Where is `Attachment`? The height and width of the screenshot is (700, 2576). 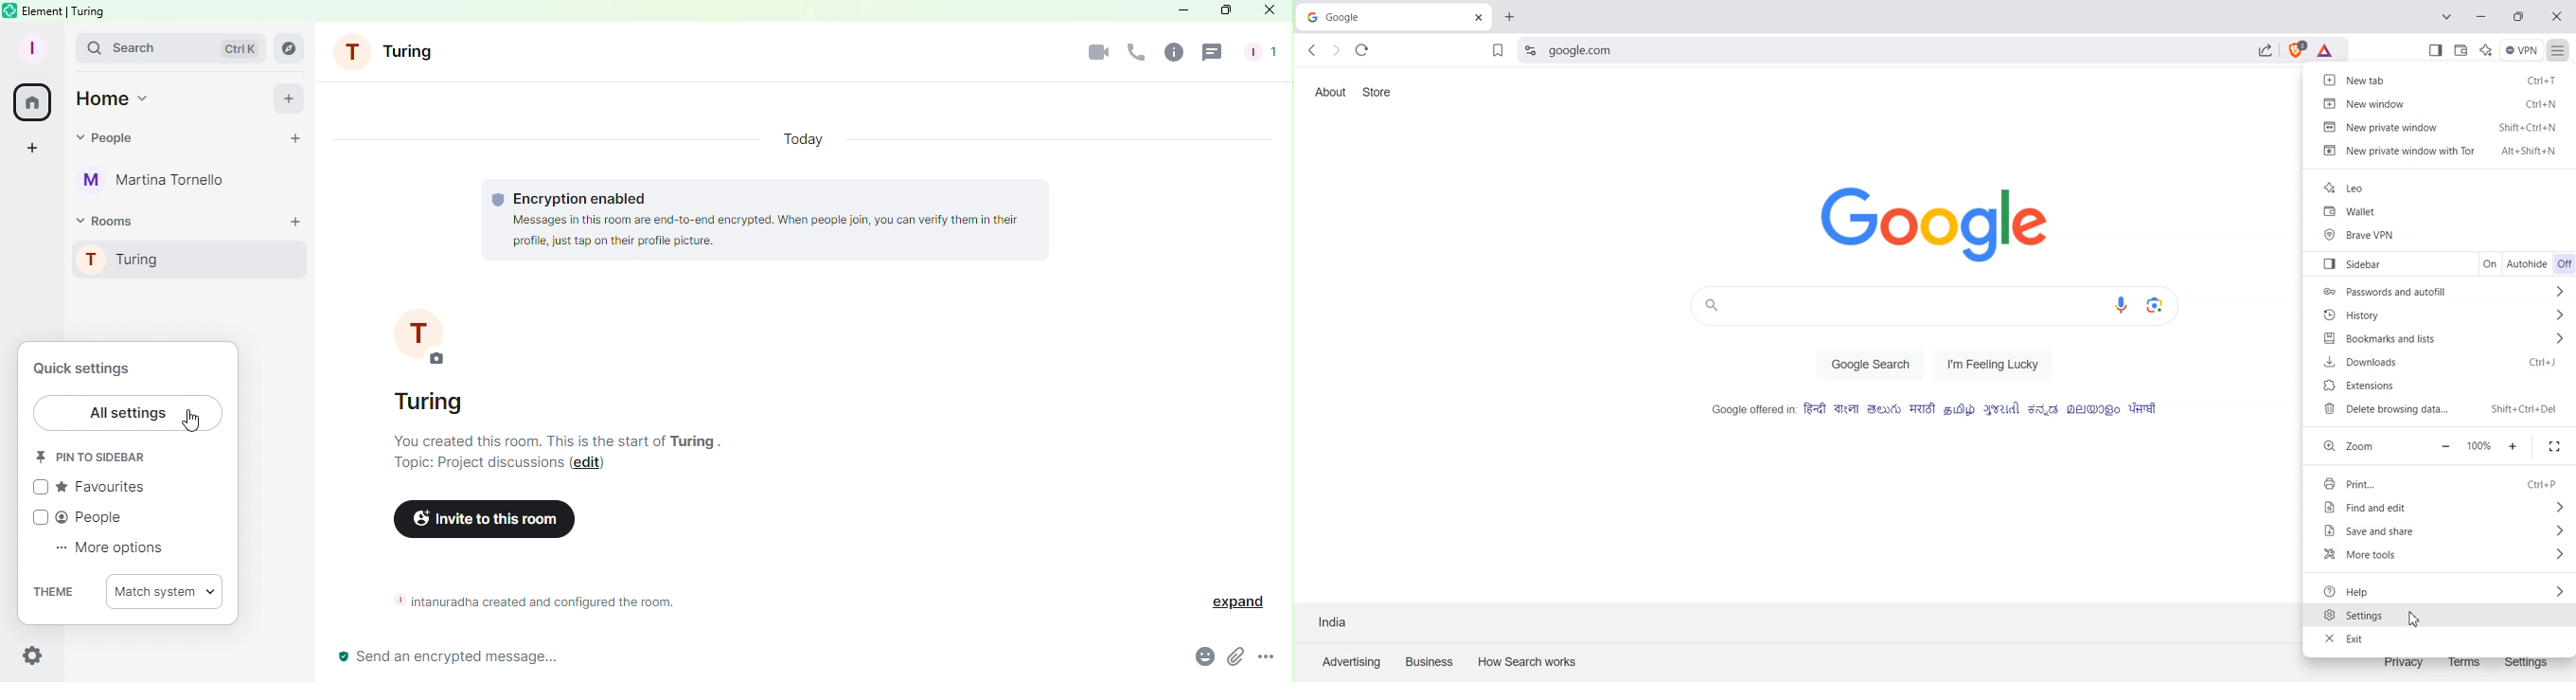
Attachment is located at coordinates (1235, 660).